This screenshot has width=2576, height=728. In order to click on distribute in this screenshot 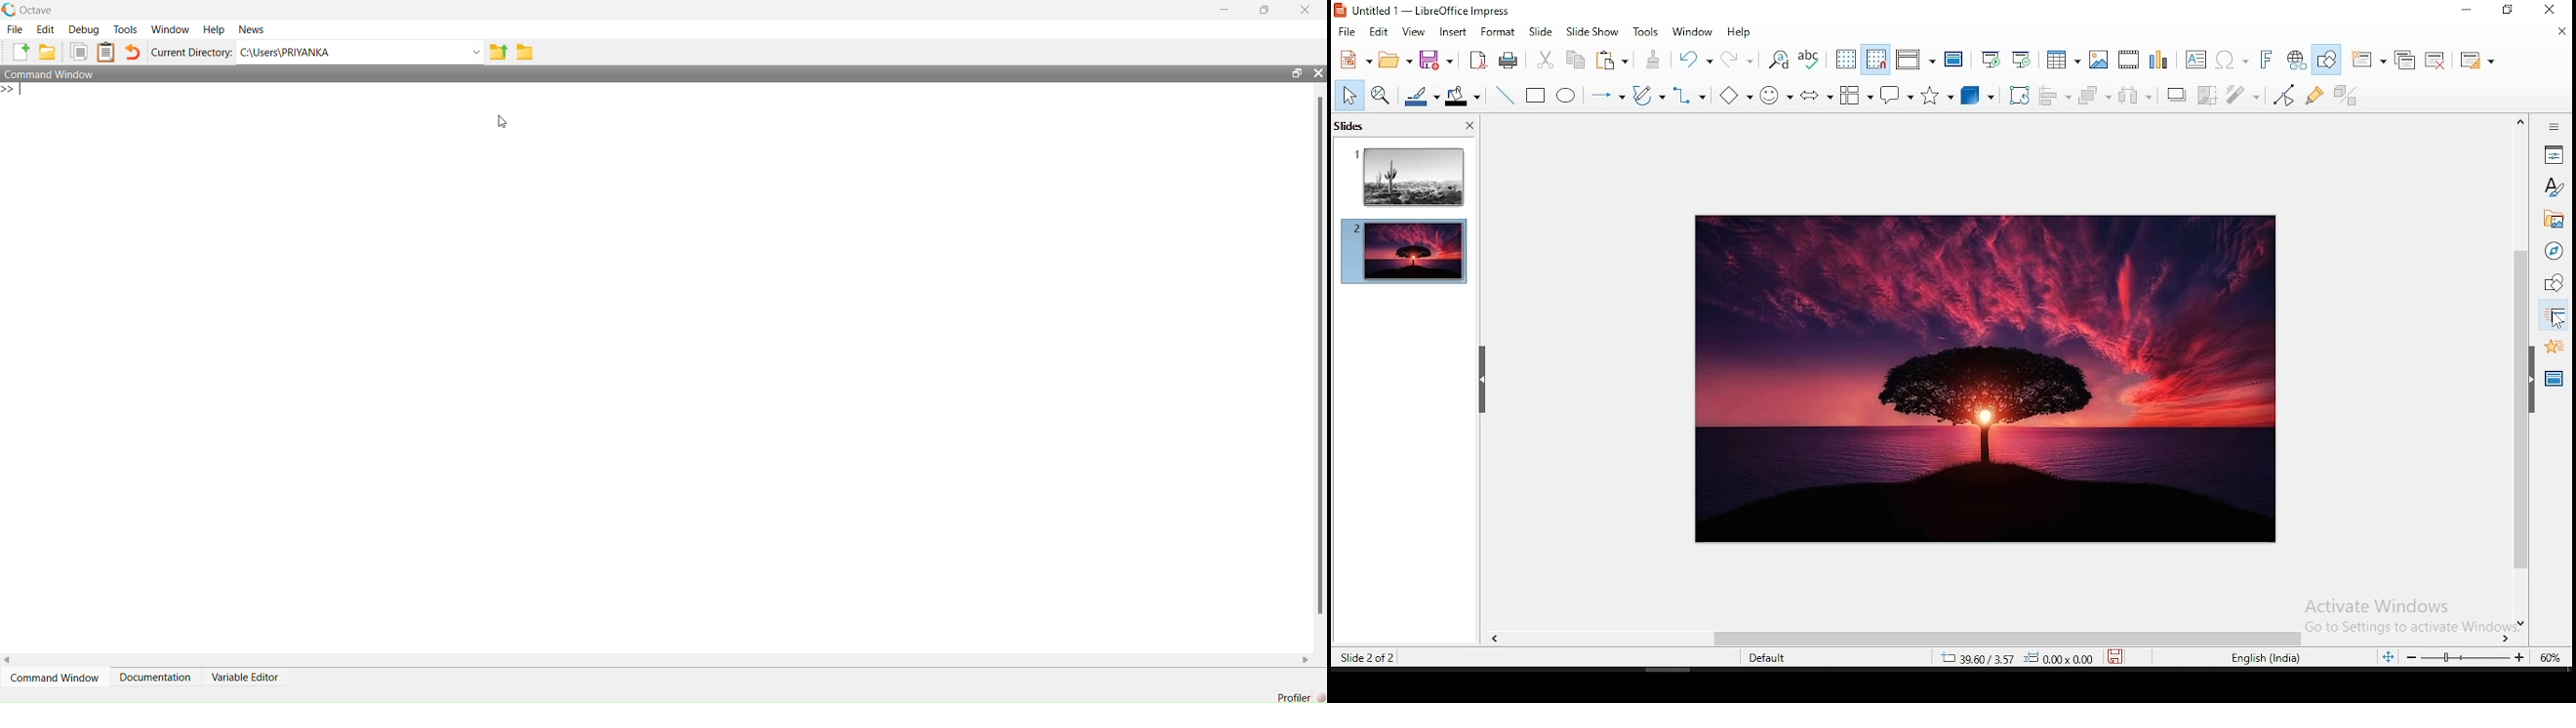, I will do `click(2140, 96)`.